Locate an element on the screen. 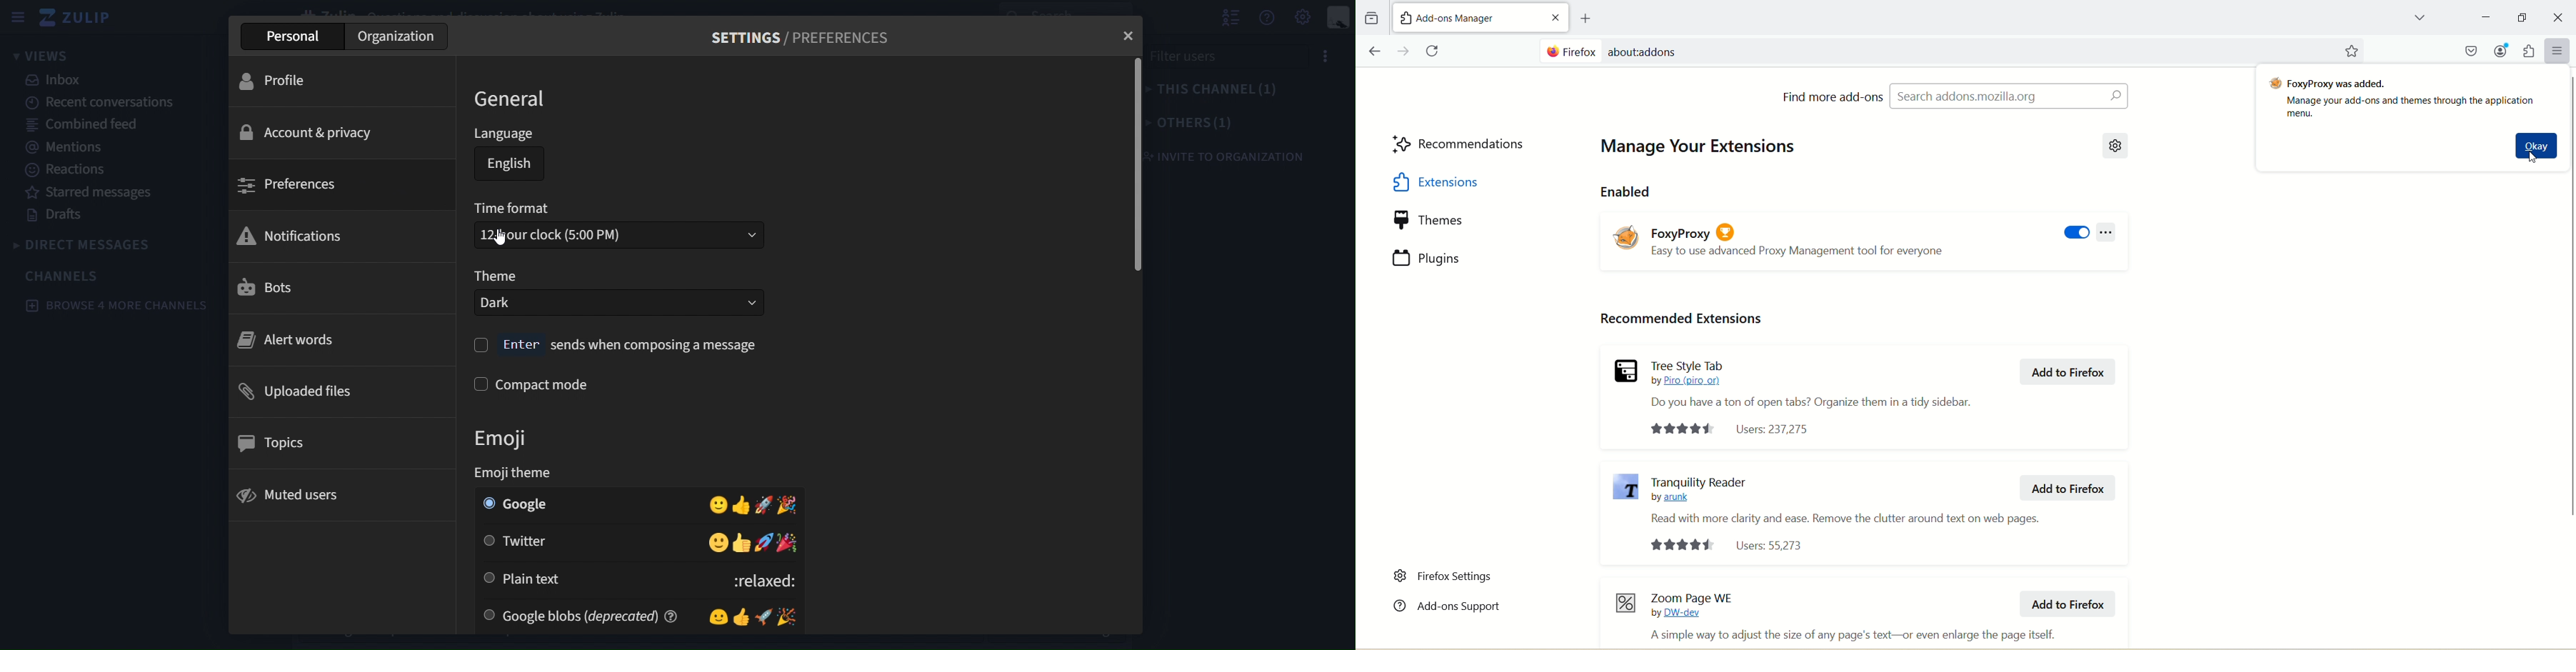 Image resolution: width=2576 pixels, height=672 pixels. Plugins is located at coordinates (1463, 258).